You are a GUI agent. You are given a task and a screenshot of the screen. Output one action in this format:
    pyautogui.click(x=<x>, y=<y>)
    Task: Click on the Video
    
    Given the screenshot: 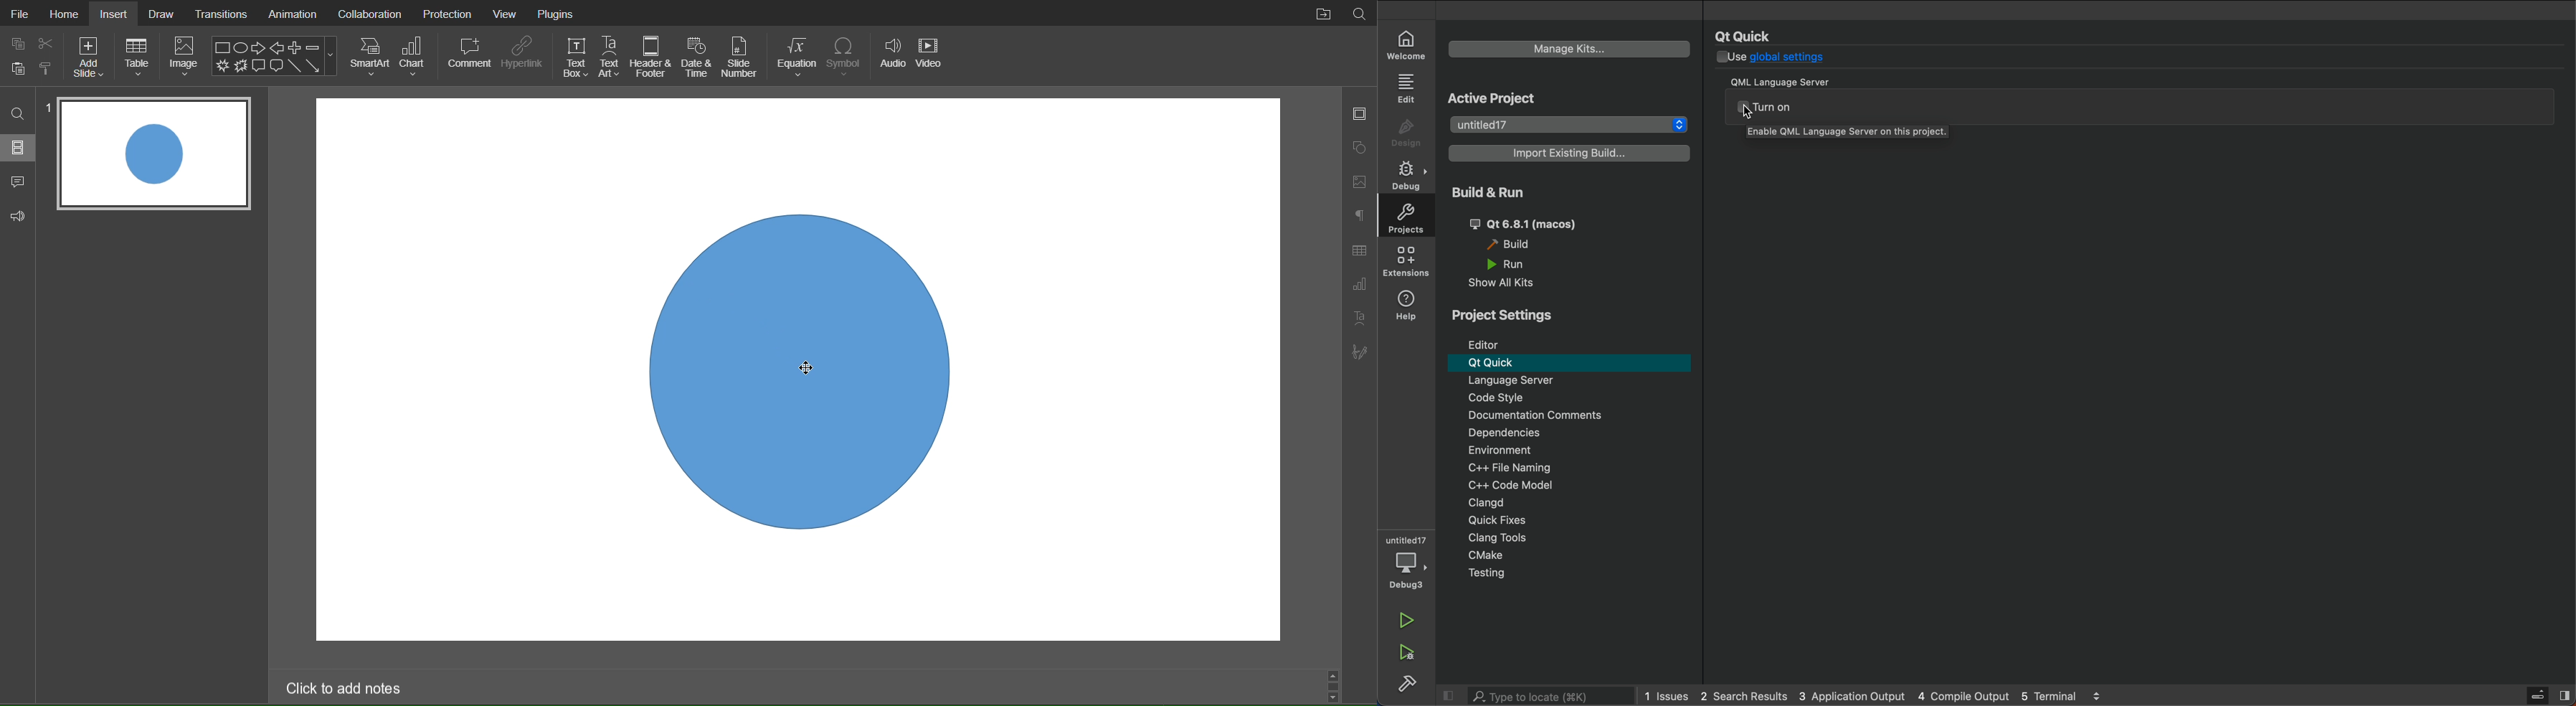 What is the action you would take?
    pyautogui.click(x=932, y=58)
    